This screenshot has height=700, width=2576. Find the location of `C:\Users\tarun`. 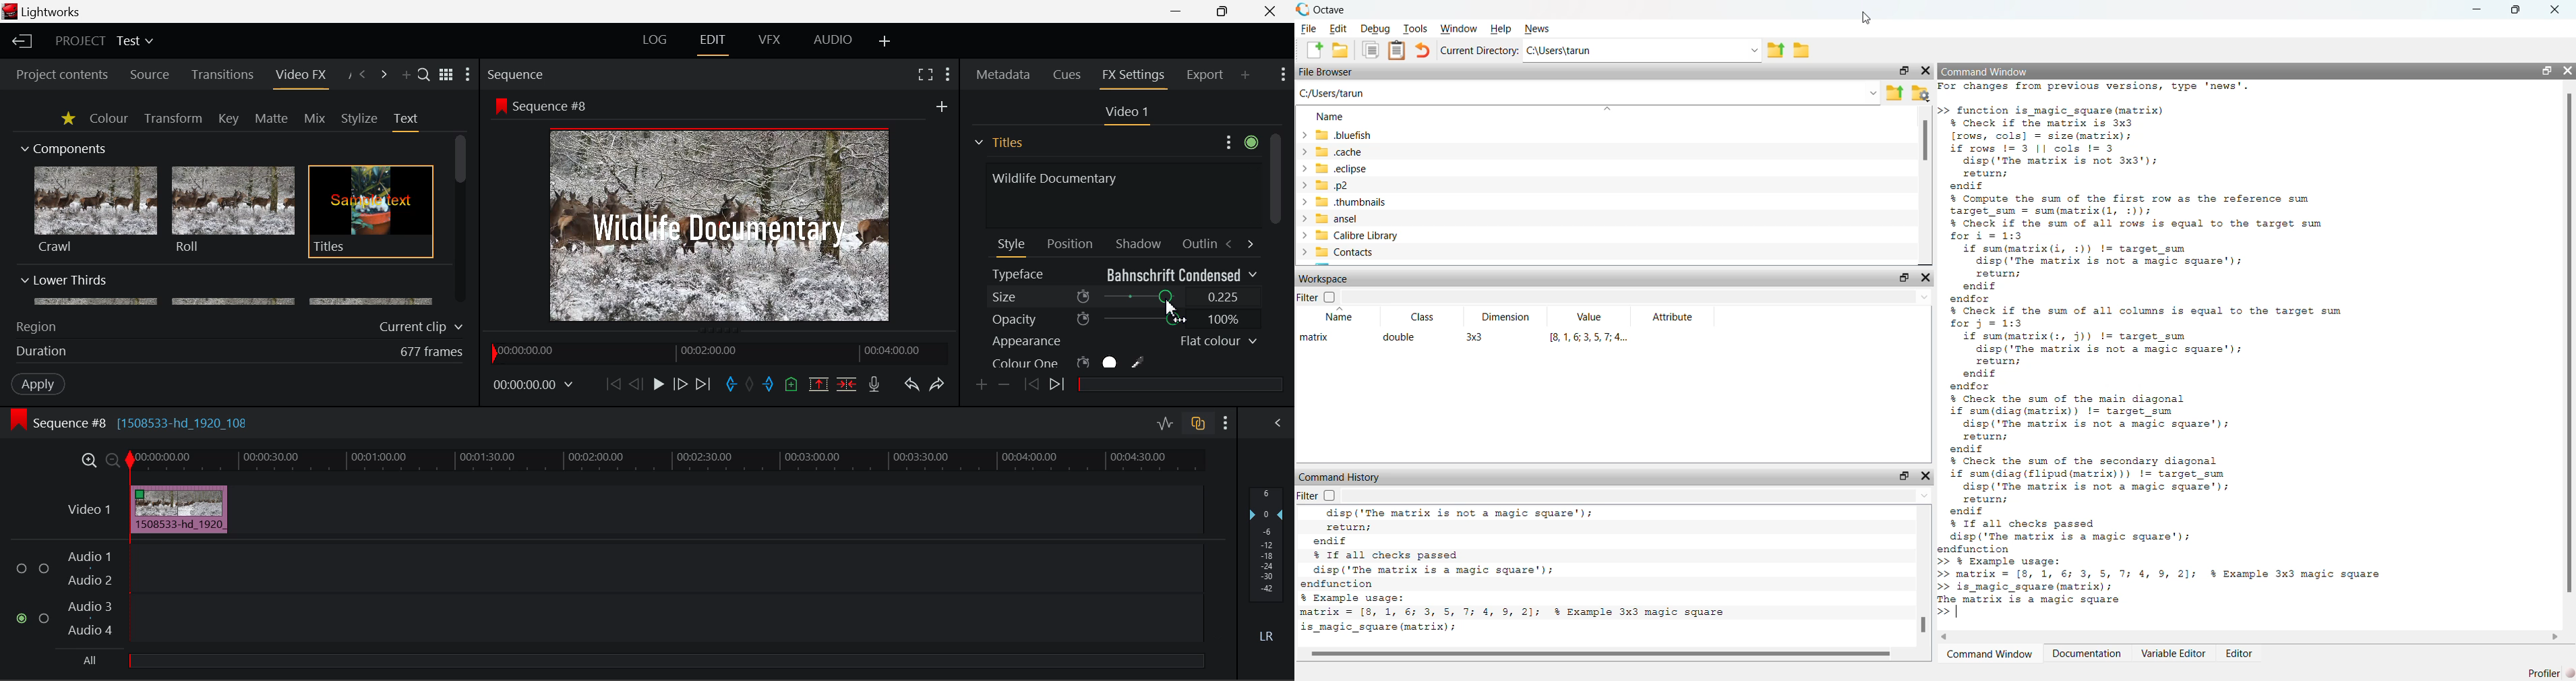

C:\Users\tarun is located at coordinates (1332, 93).